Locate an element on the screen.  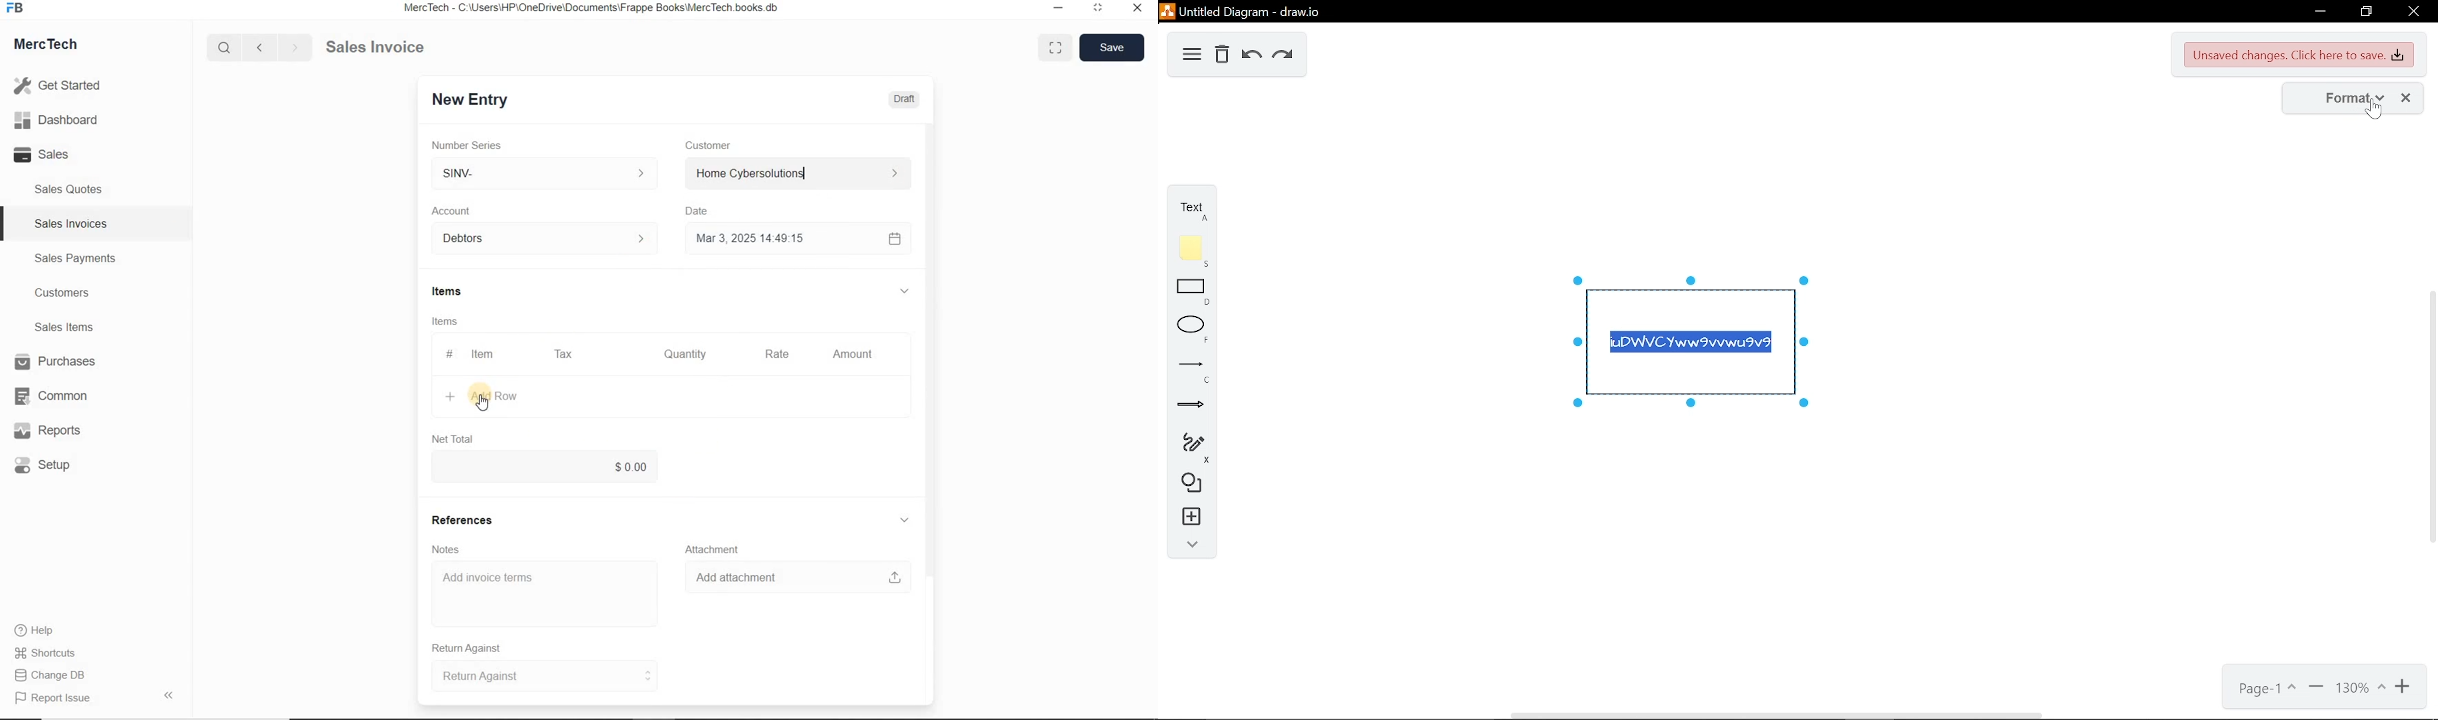
page1 is located at coordinates (2265, 689).